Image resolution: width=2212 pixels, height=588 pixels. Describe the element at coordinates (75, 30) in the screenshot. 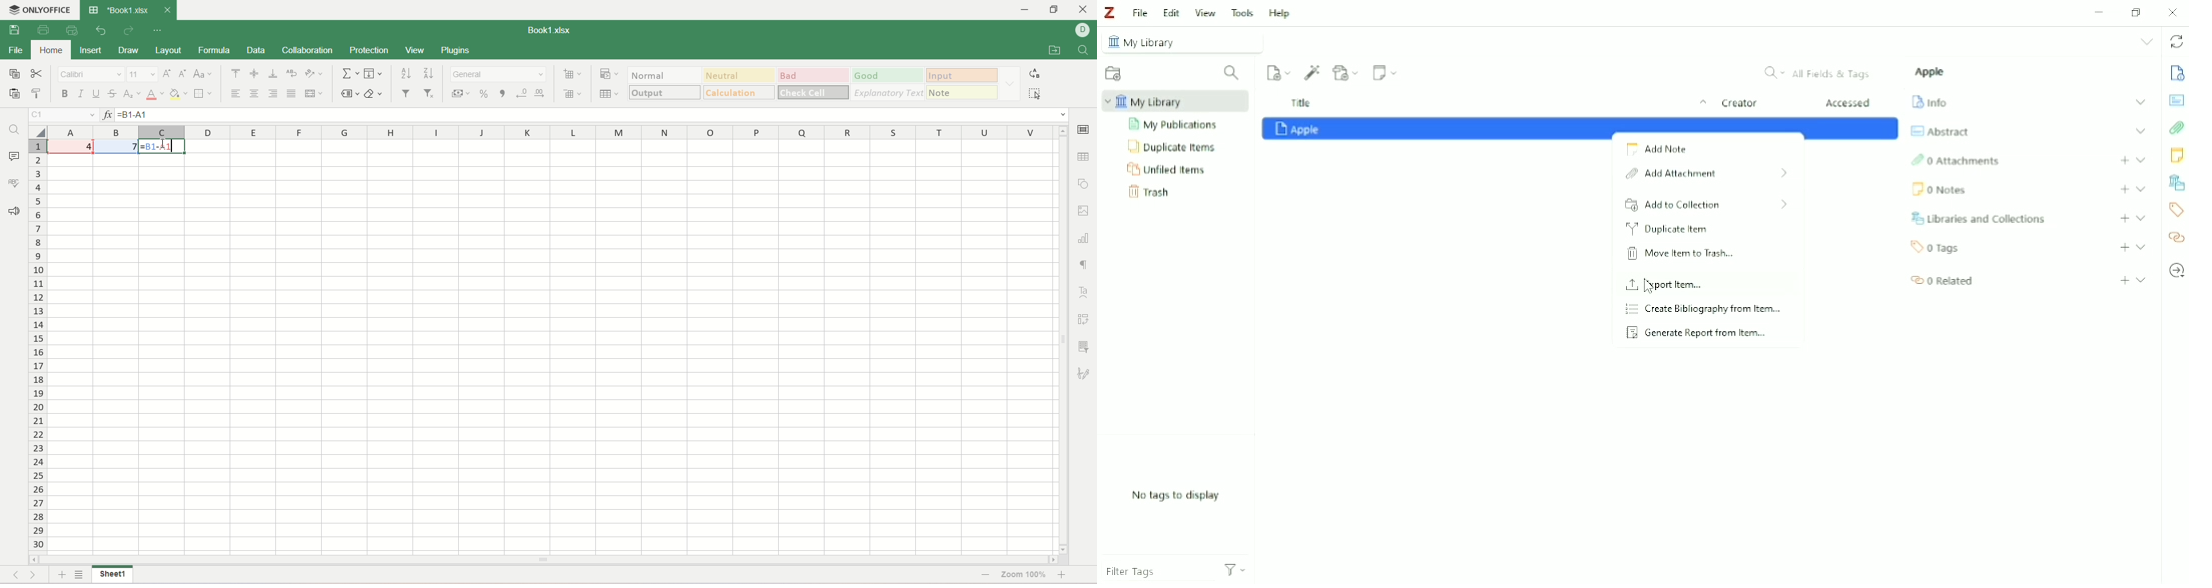

I see `print preview` at that location.